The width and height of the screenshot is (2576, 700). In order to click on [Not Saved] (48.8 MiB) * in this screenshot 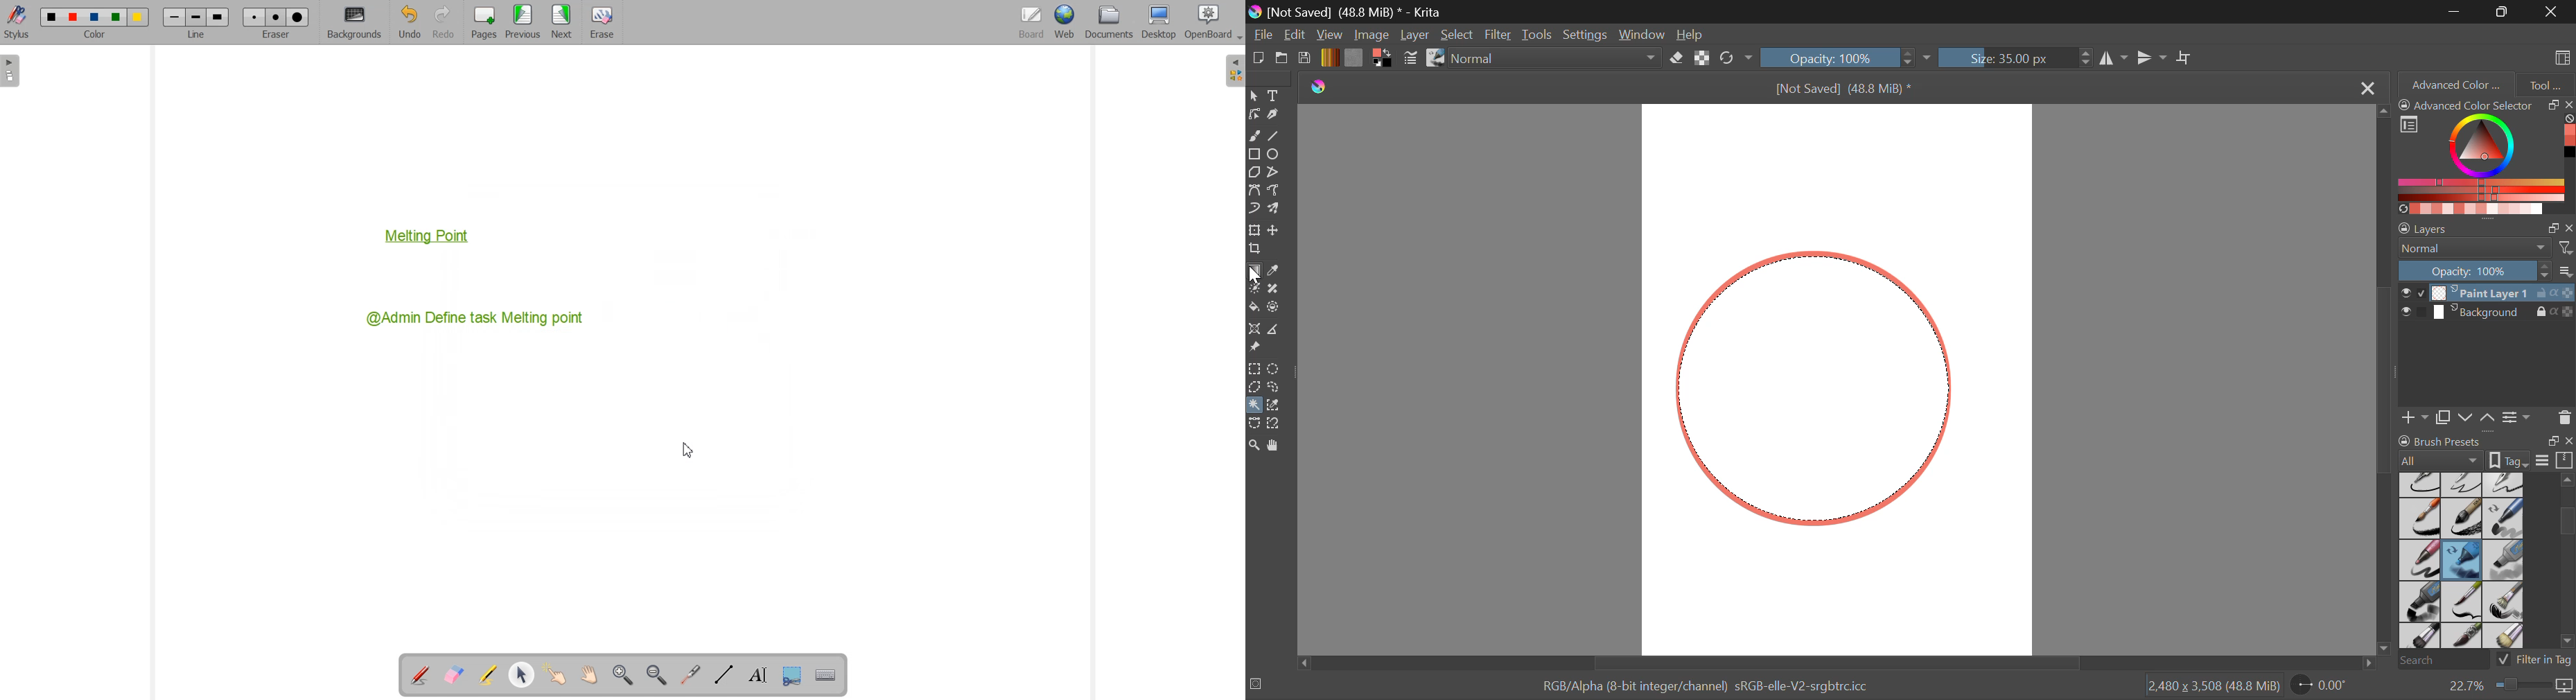, I will do `click(1846, 89)`.